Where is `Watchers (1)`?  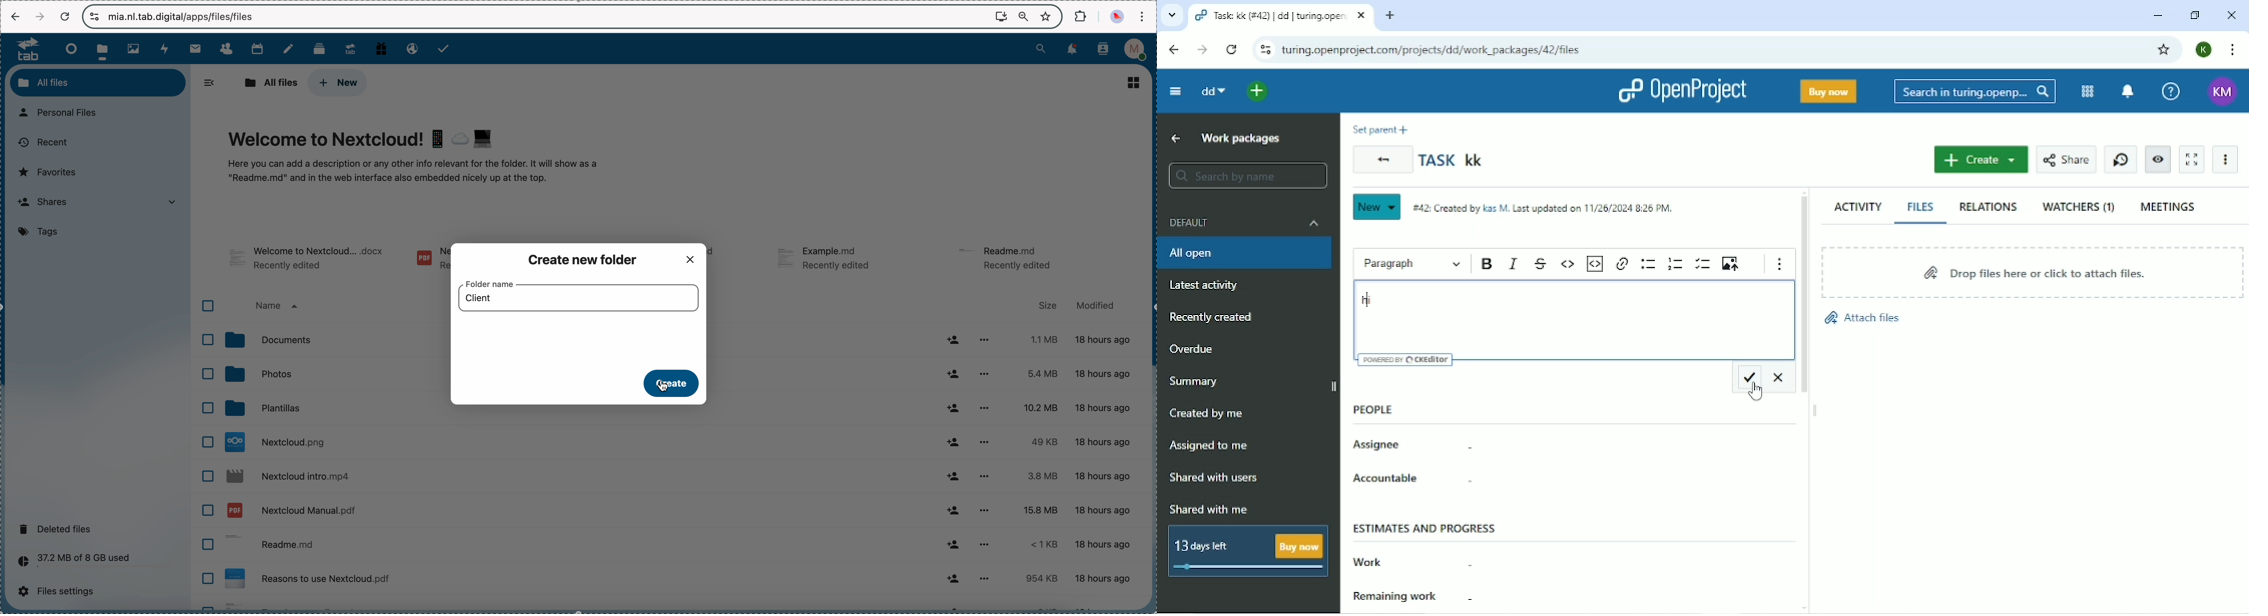 Watchers (1) is located at coordinates (2077, 207).